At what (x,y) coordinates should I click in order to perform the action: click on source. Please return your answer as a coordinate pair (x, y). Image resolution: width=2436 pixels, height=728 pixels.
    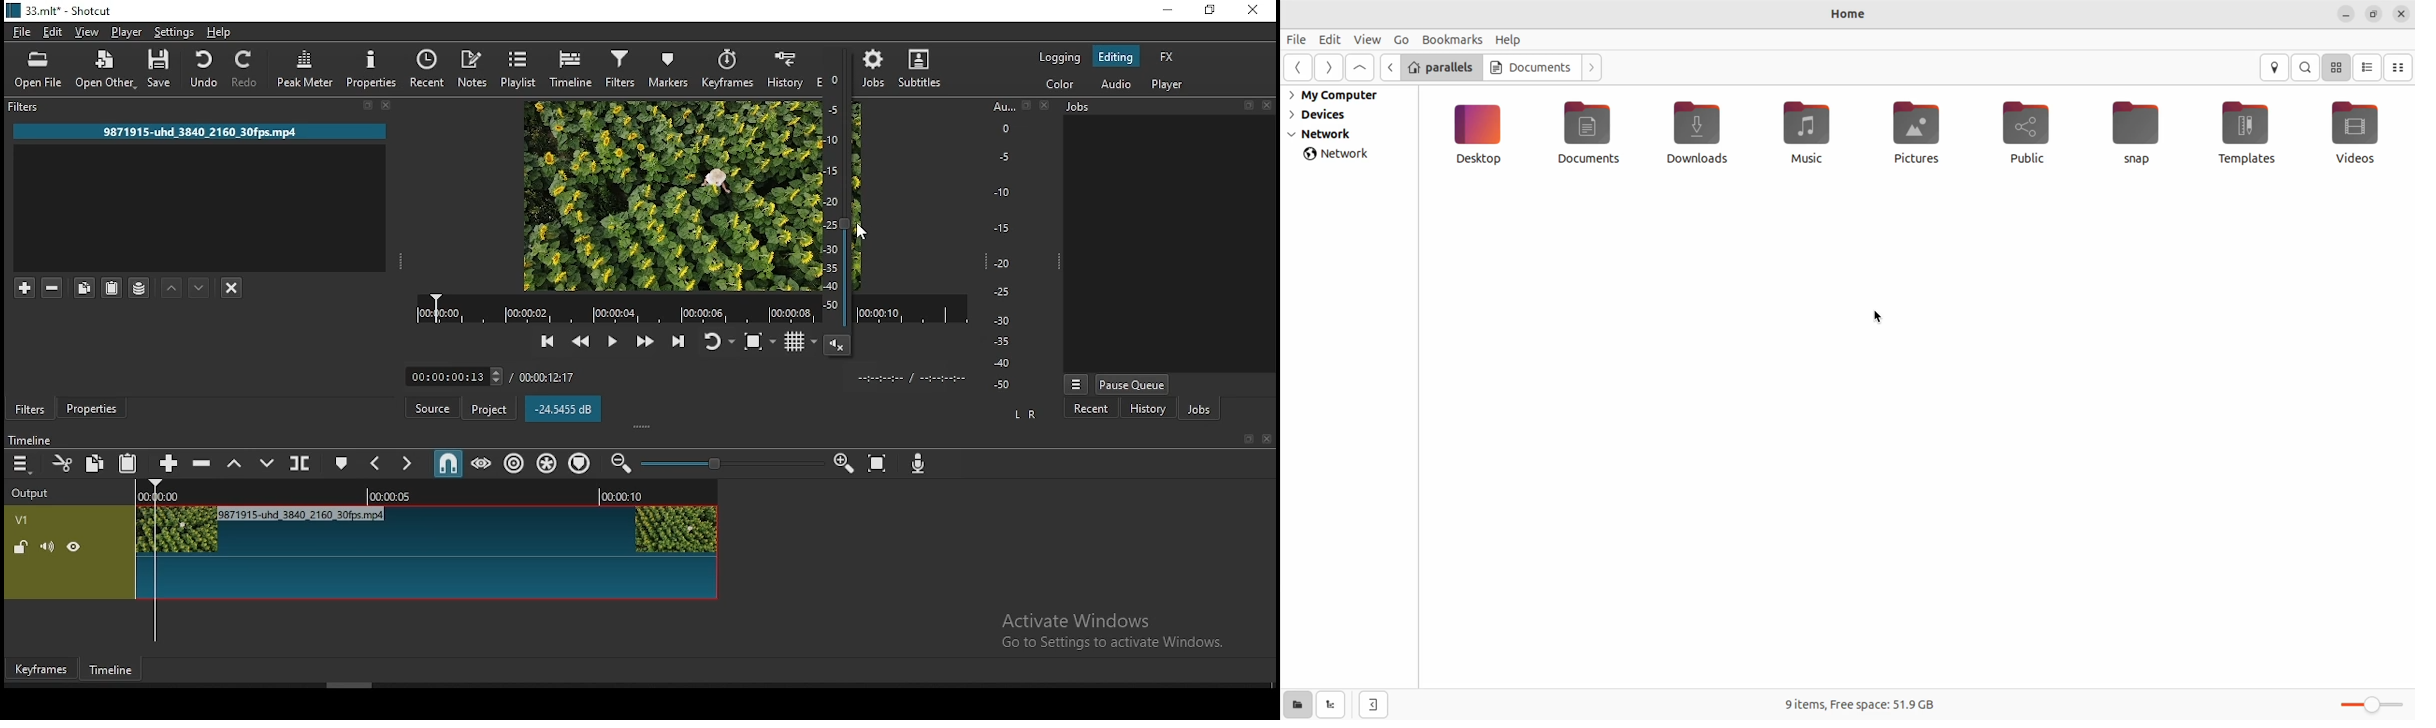
    Looking at the image, I should click on (437, 409).